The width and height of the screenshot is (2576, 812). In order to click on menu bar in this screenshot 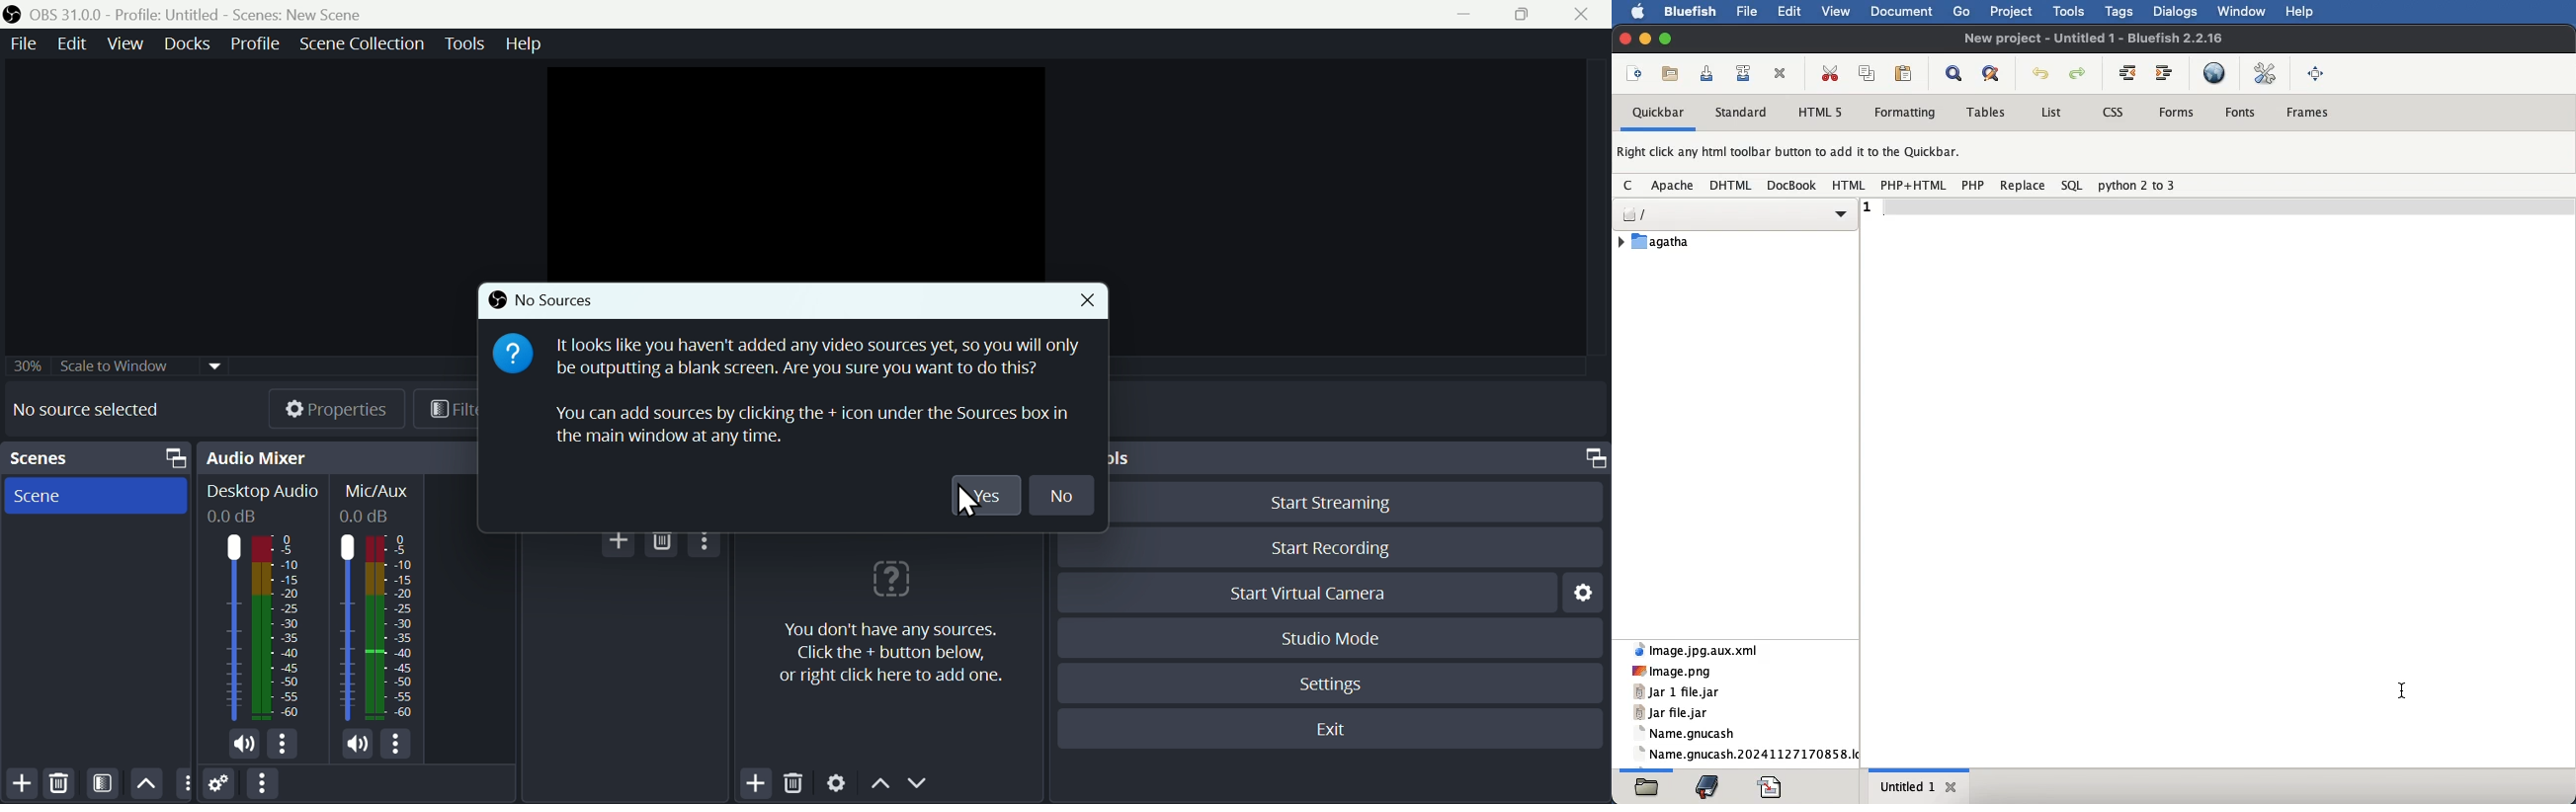, I will do `click(285, 745)`.